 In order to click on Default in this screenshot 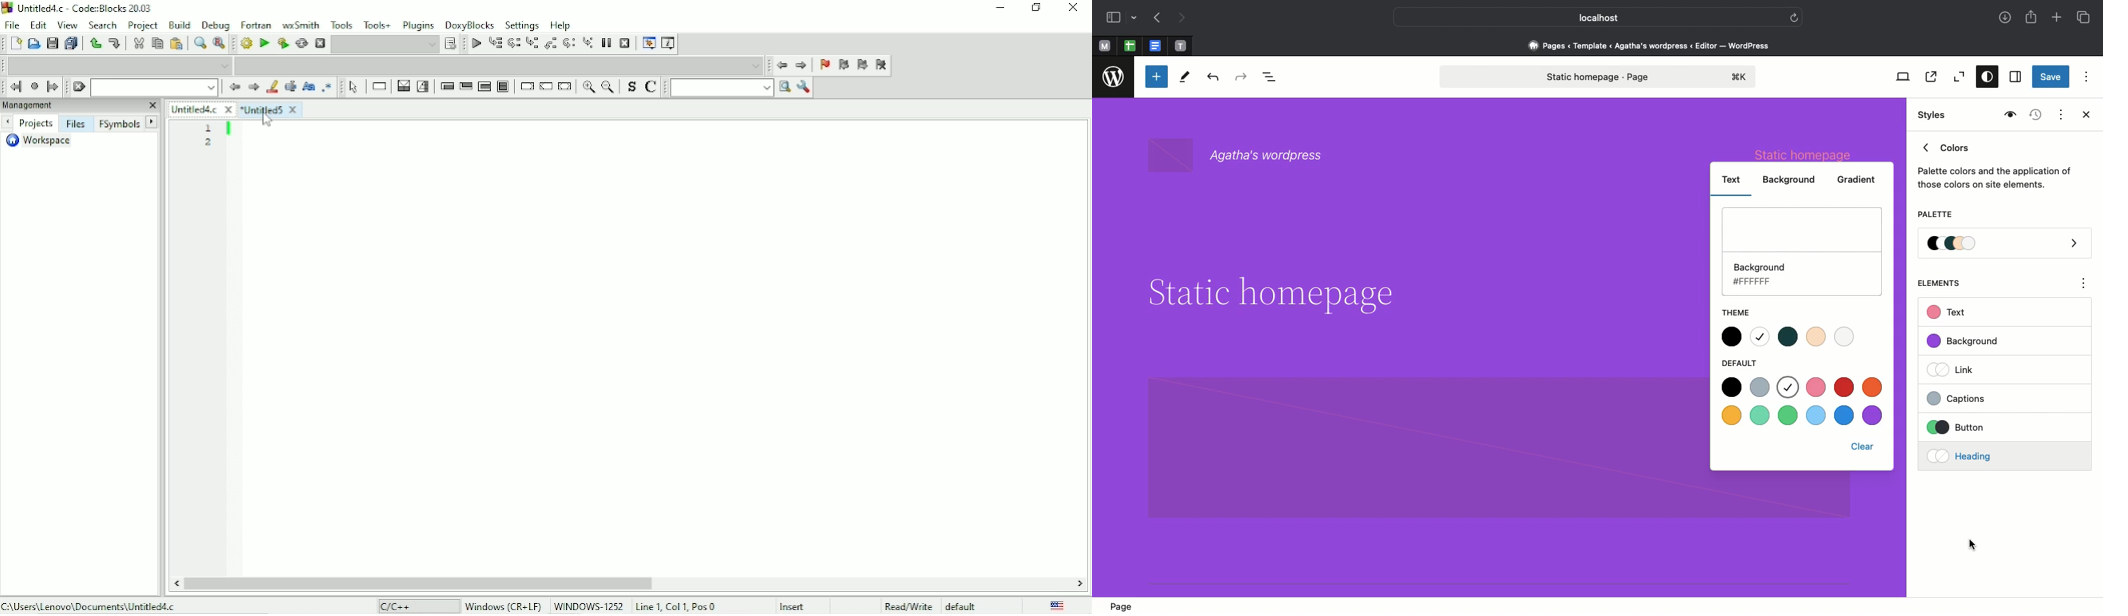, I will do `click(1747, 363)`.